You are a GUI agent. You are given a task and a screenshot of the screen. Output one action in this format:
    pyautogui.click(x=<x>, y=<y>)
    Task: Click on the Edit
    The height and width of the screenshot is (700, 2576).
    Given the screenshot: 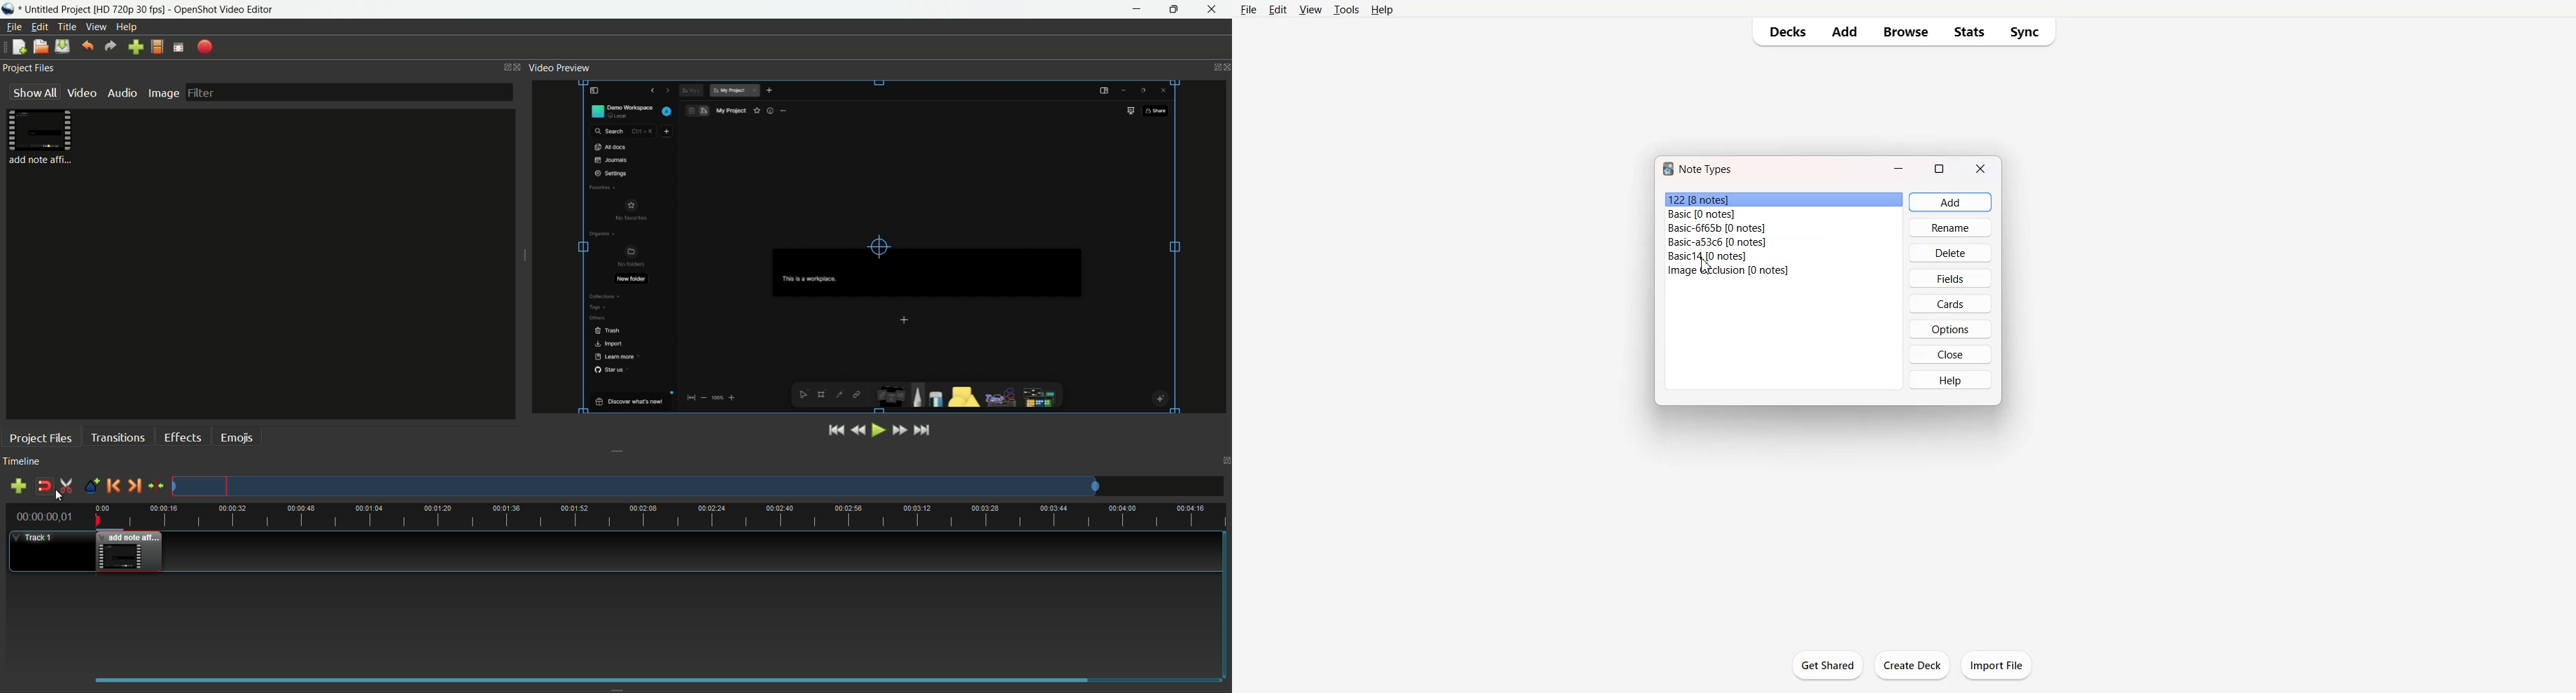 What is the action you would take?
    pyautogui.click(x=1278, y=10)
    